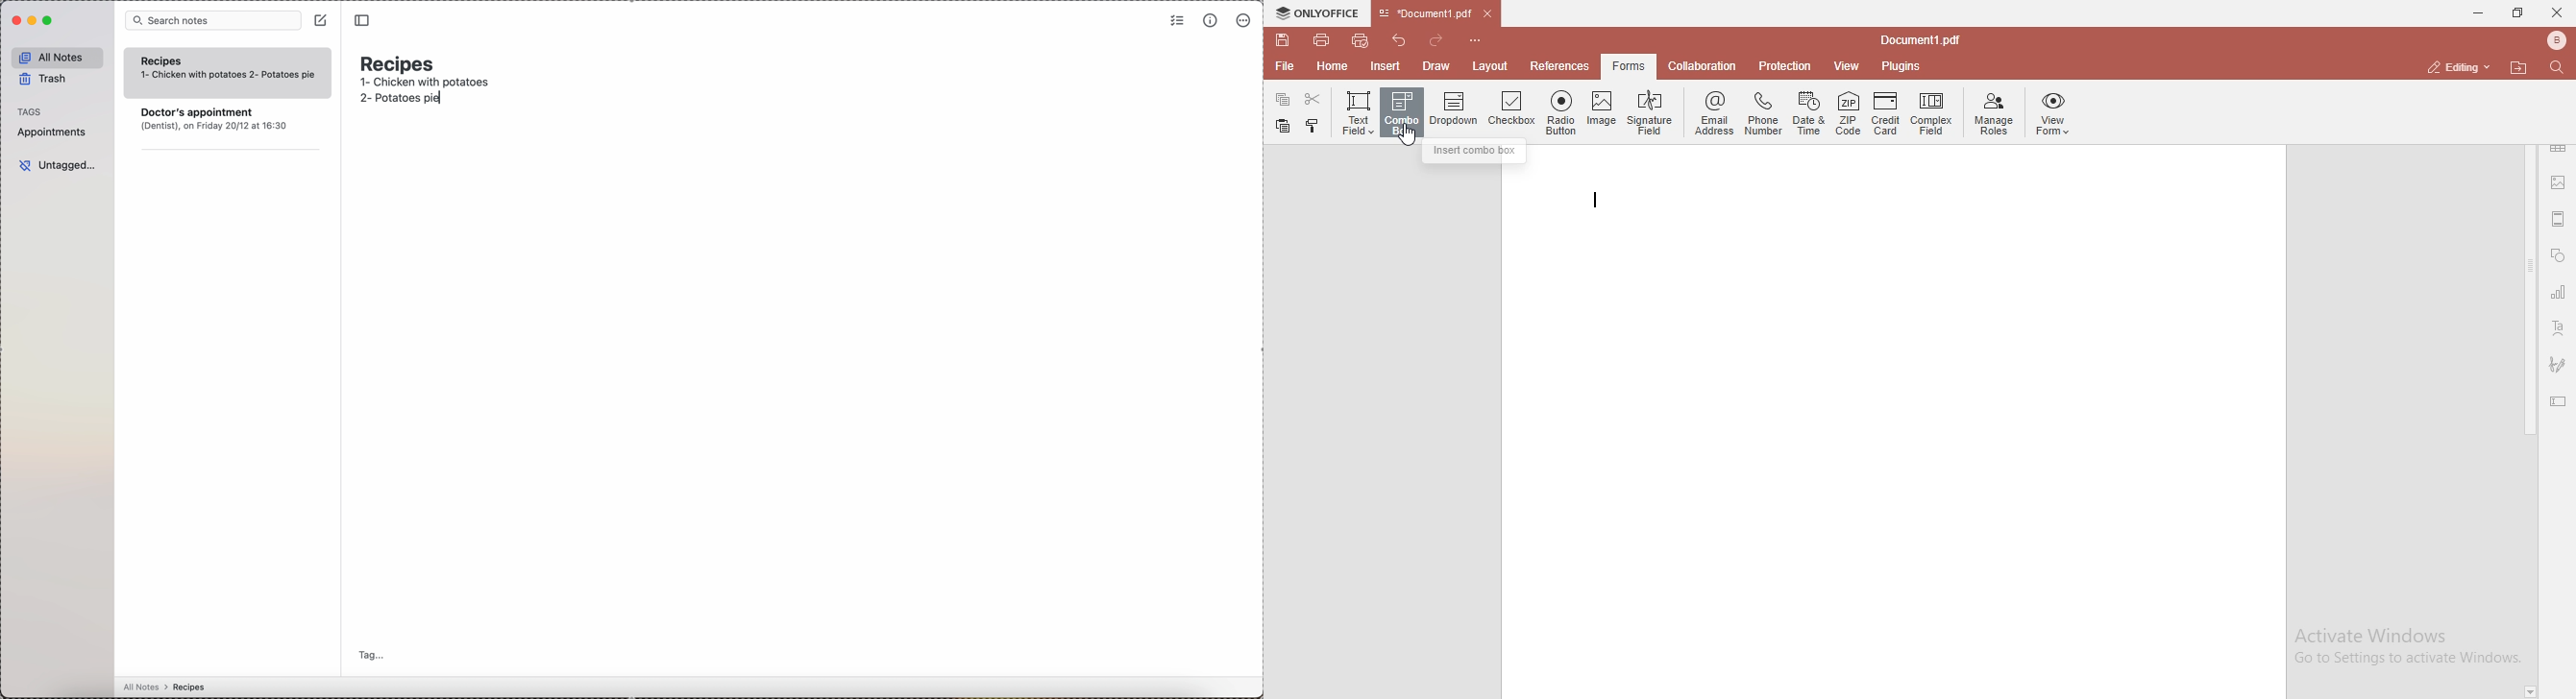  Describe the element at coordinates (2558, 257) in the screenshot. I see `shapes` at that location.